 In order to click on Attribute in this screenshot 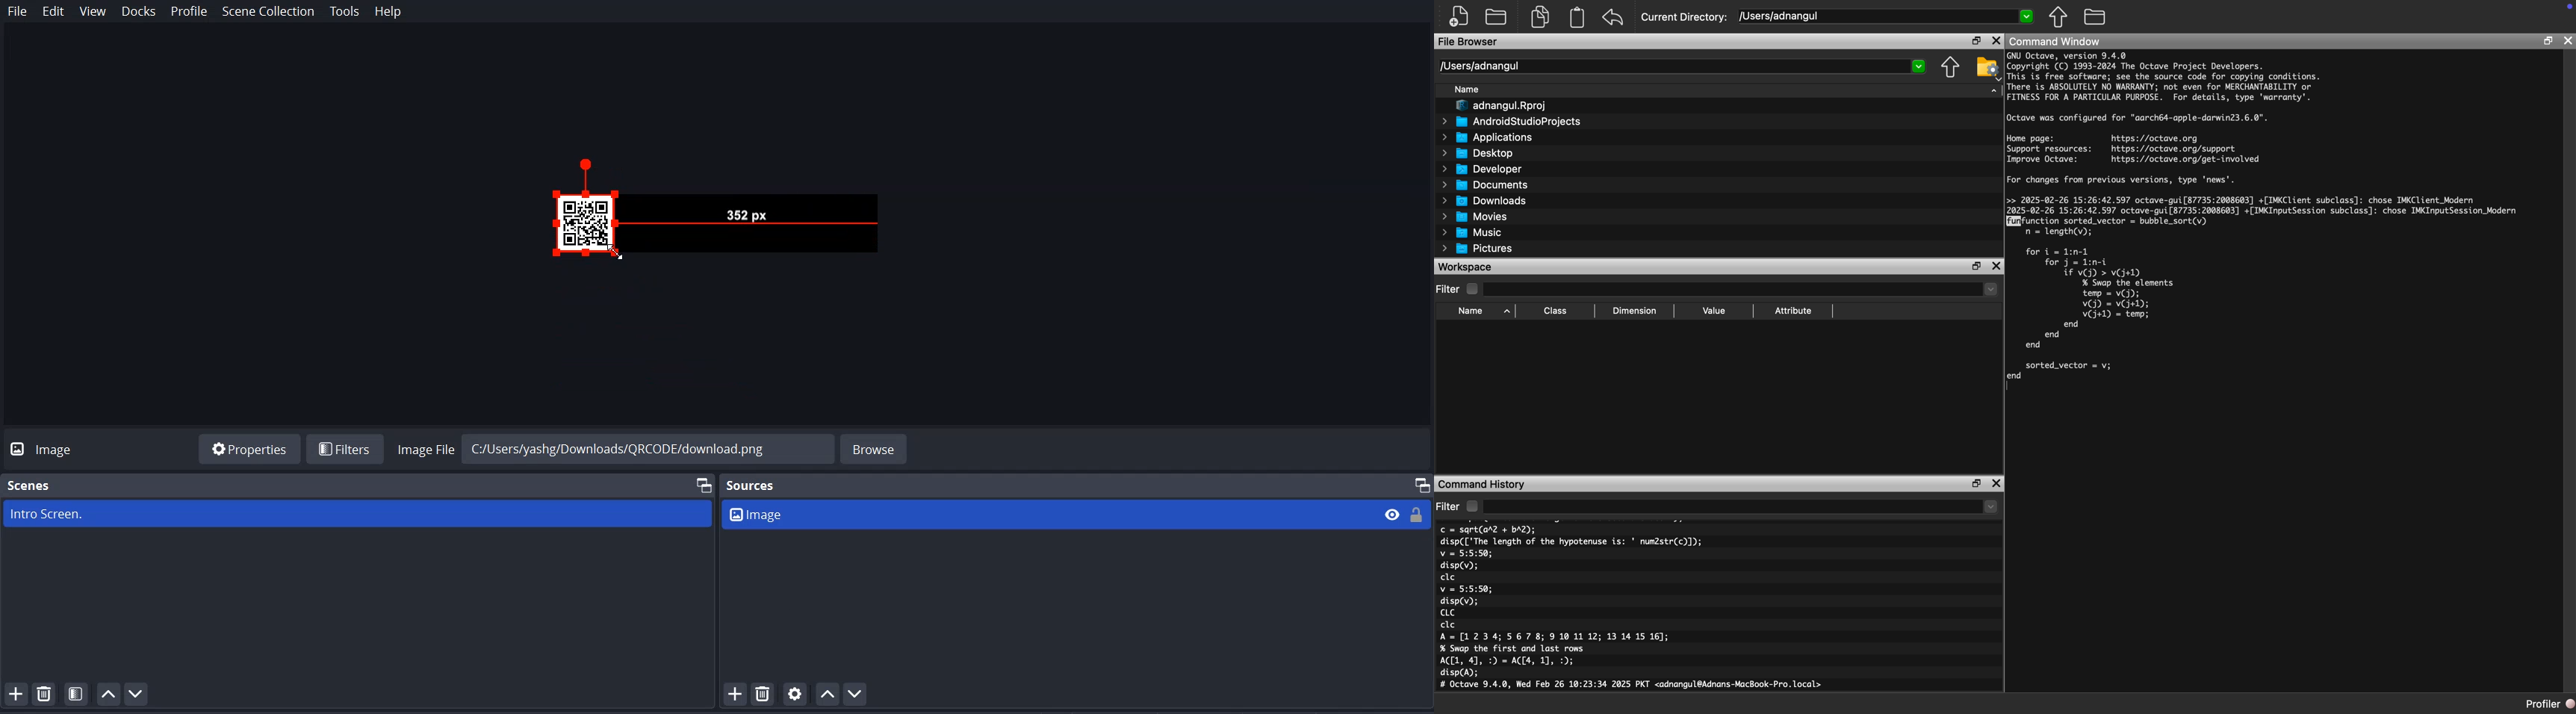, I will do `click(1794, 311)`.